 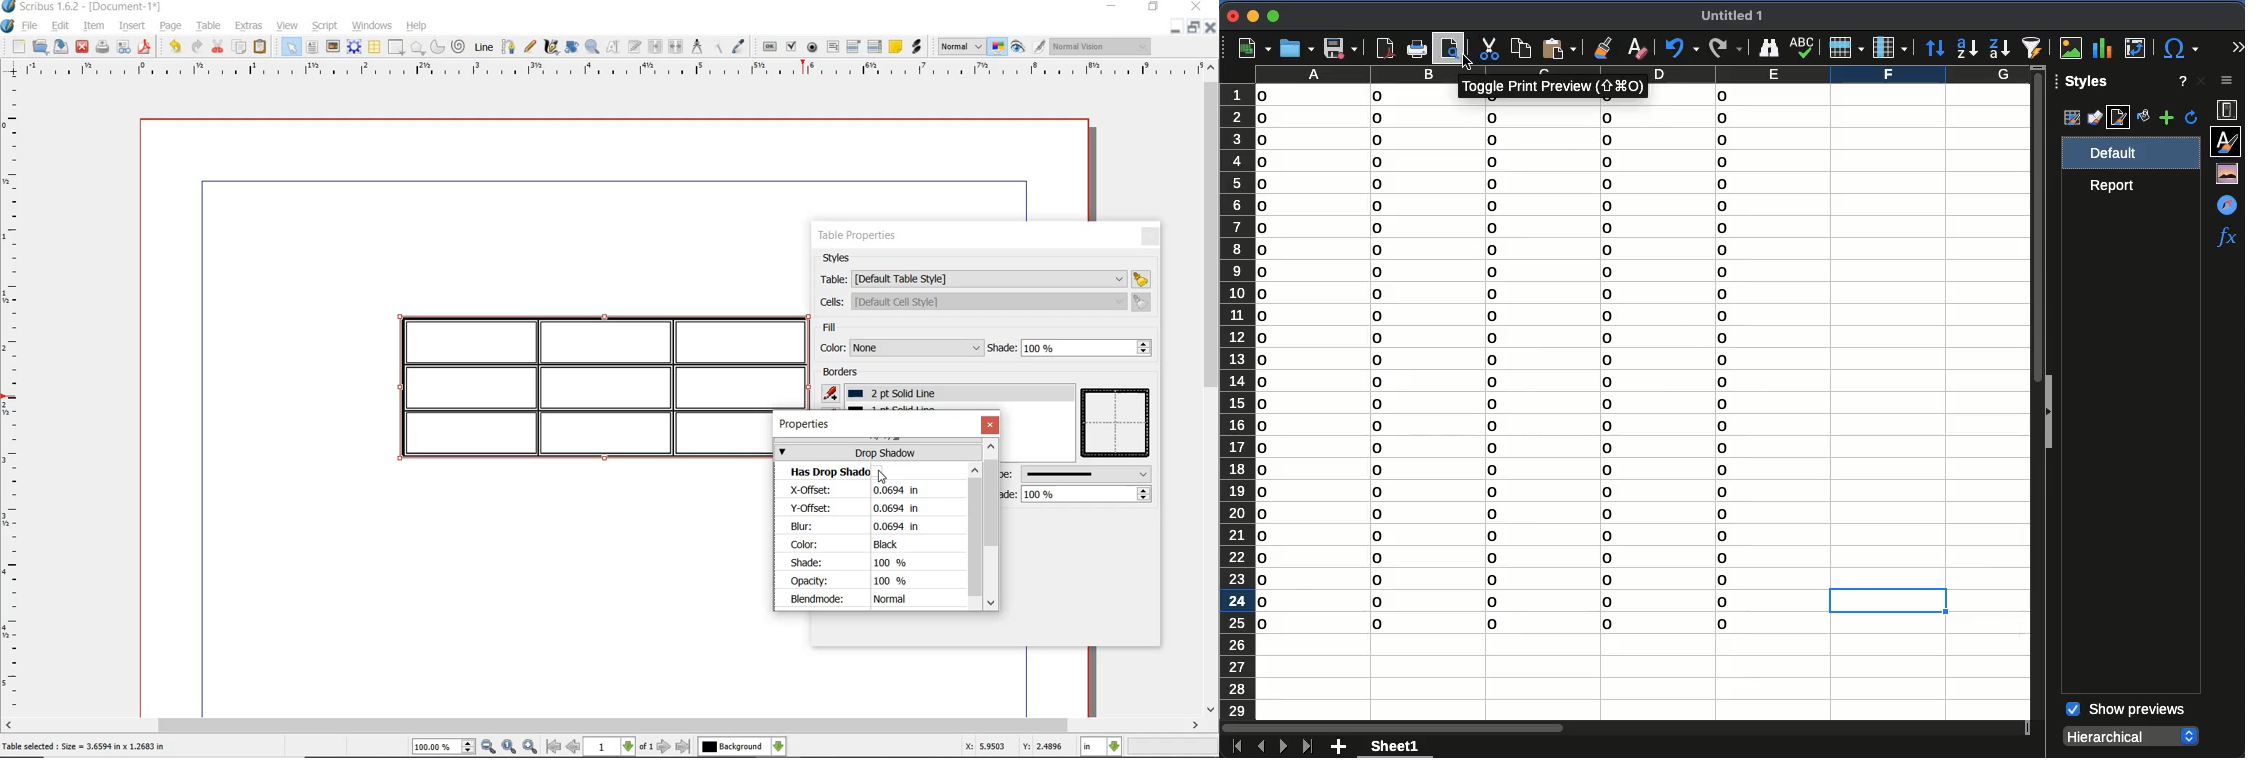 I want to click on border added, so click(x=584, y=390).